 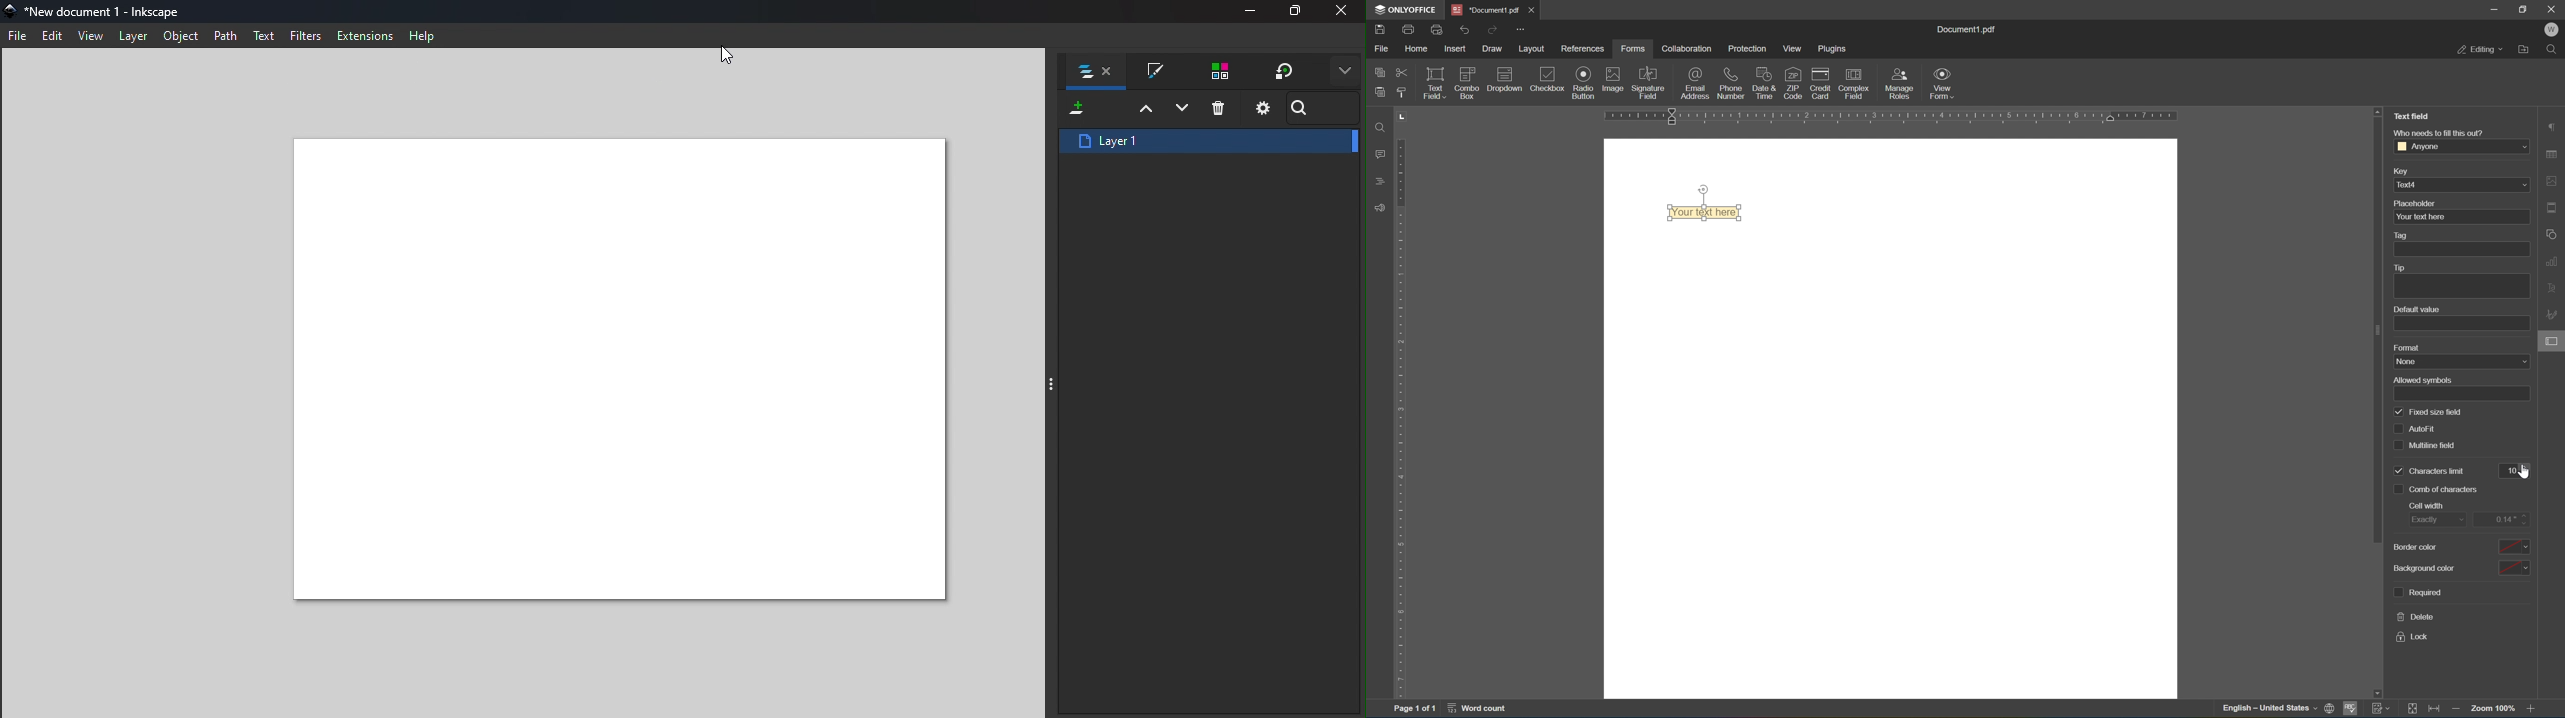 I want to click on File name, so click(x=104, y=11).